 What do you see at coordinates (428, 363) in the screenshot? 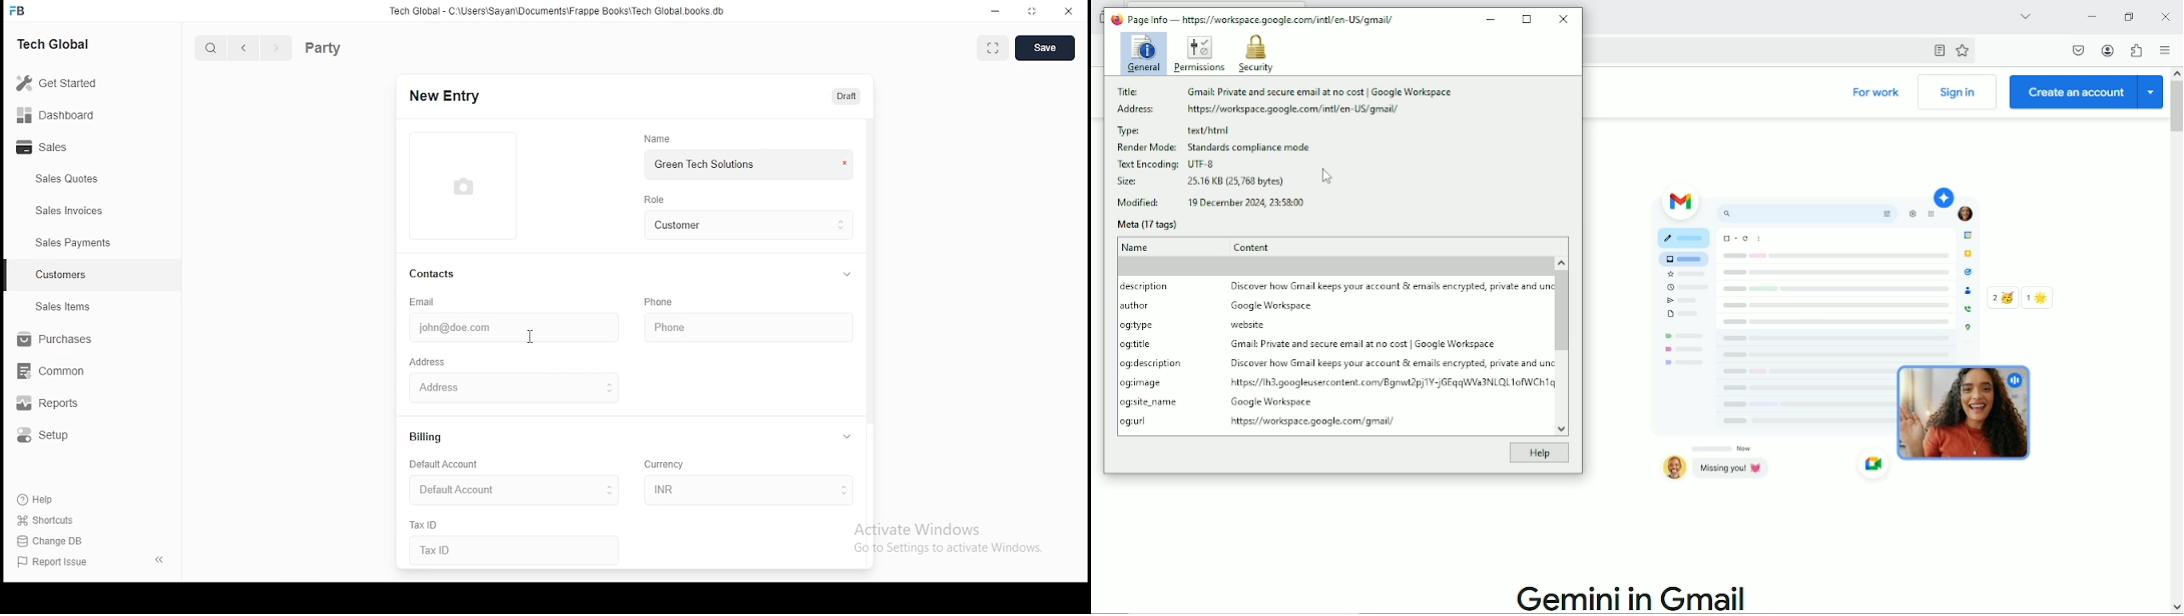
I see `address` at bounding box center [428, 363].